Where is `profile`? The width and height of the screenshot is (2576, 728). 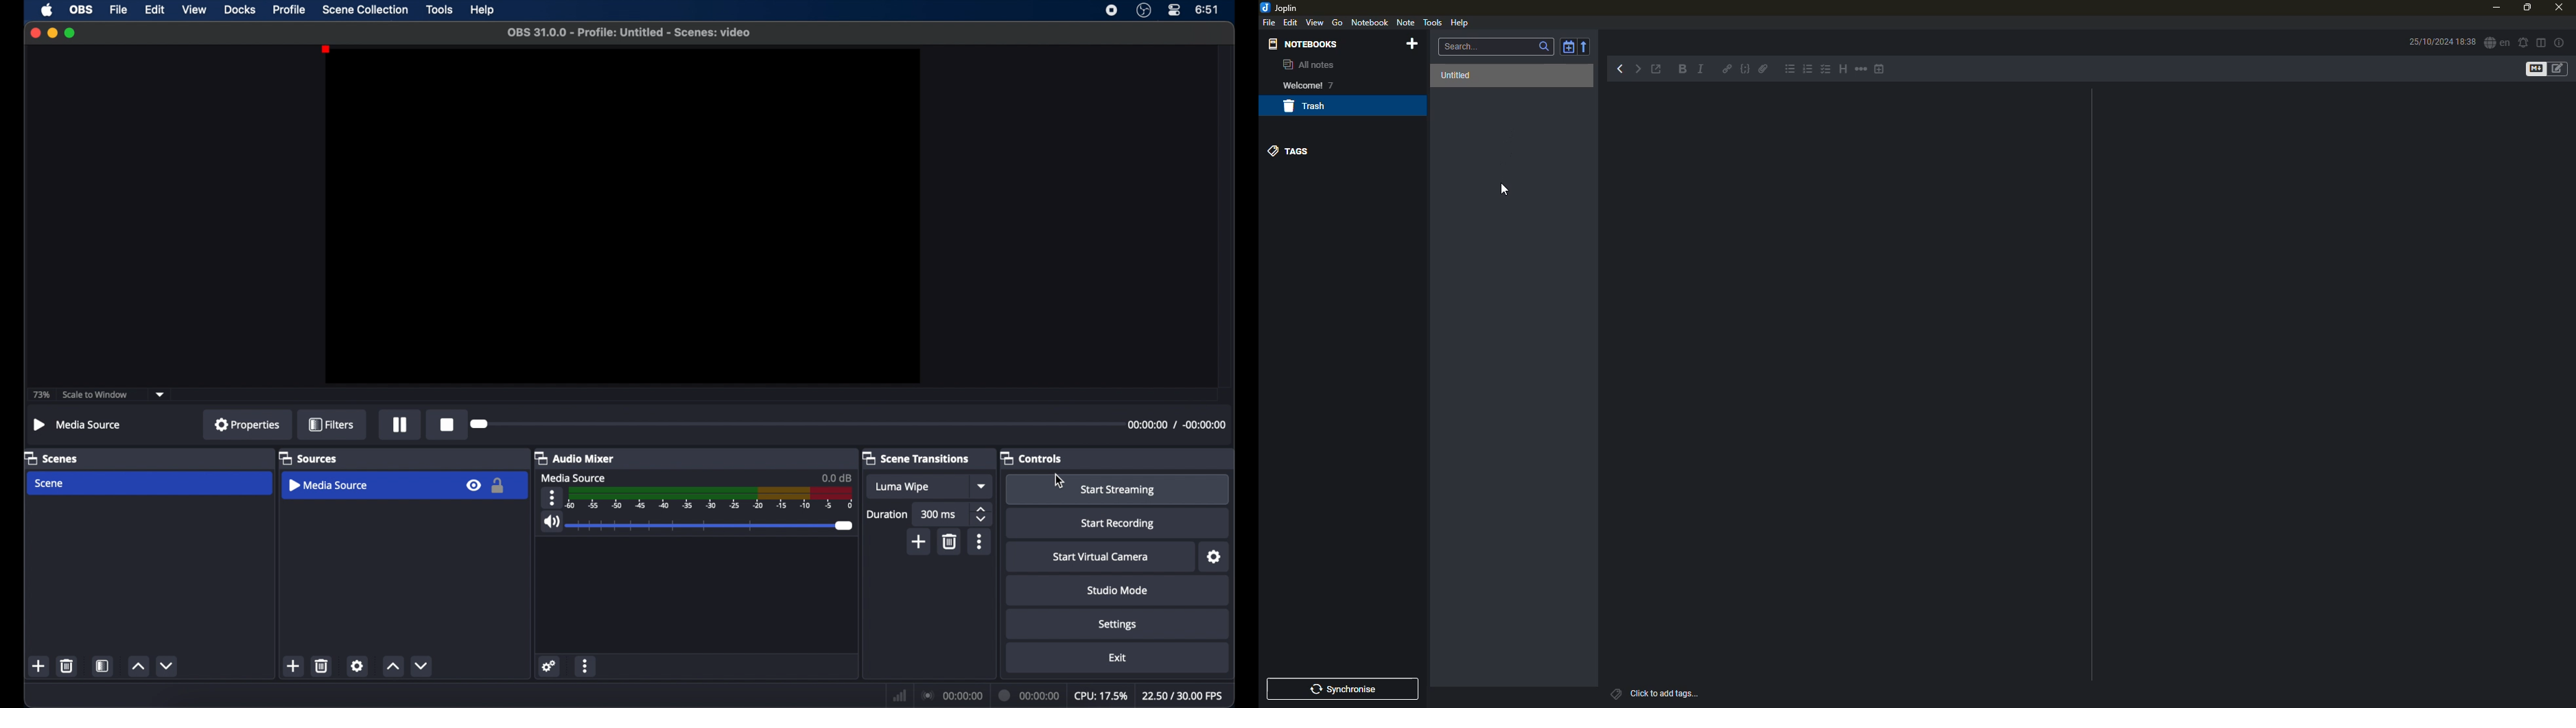
profile is located at coordinates (290, 9).